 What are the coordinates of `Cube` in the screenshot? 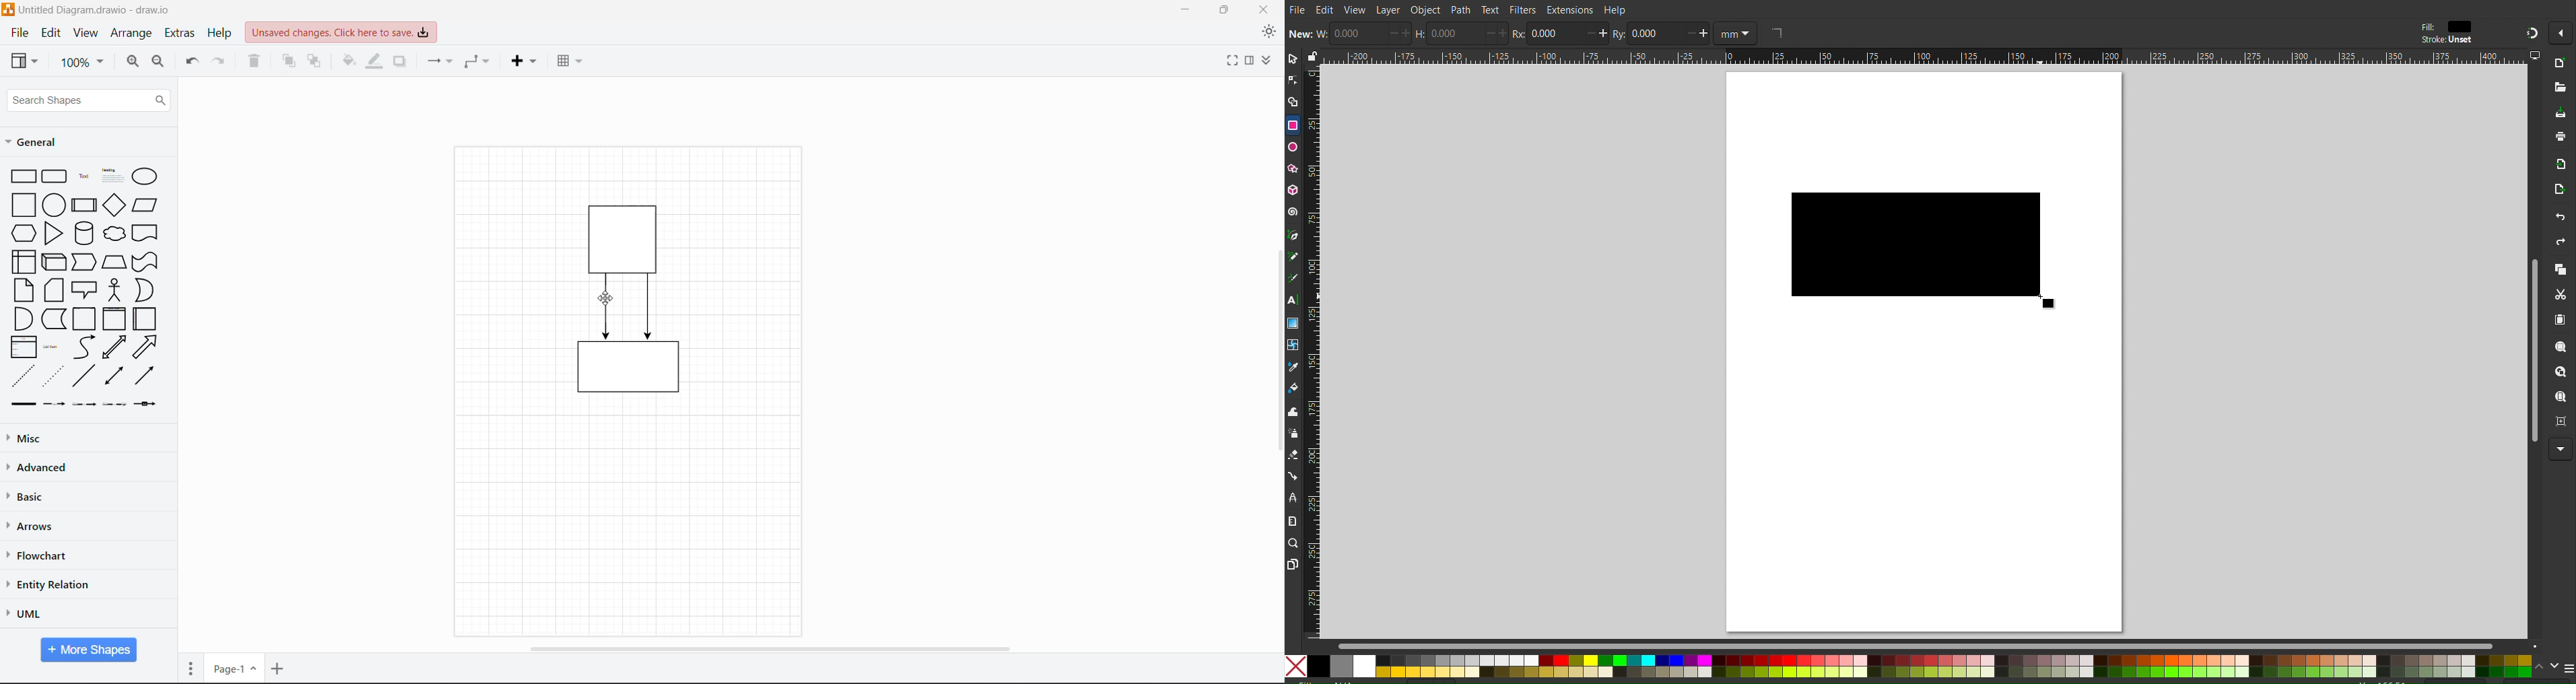 It's located at (53, 261).